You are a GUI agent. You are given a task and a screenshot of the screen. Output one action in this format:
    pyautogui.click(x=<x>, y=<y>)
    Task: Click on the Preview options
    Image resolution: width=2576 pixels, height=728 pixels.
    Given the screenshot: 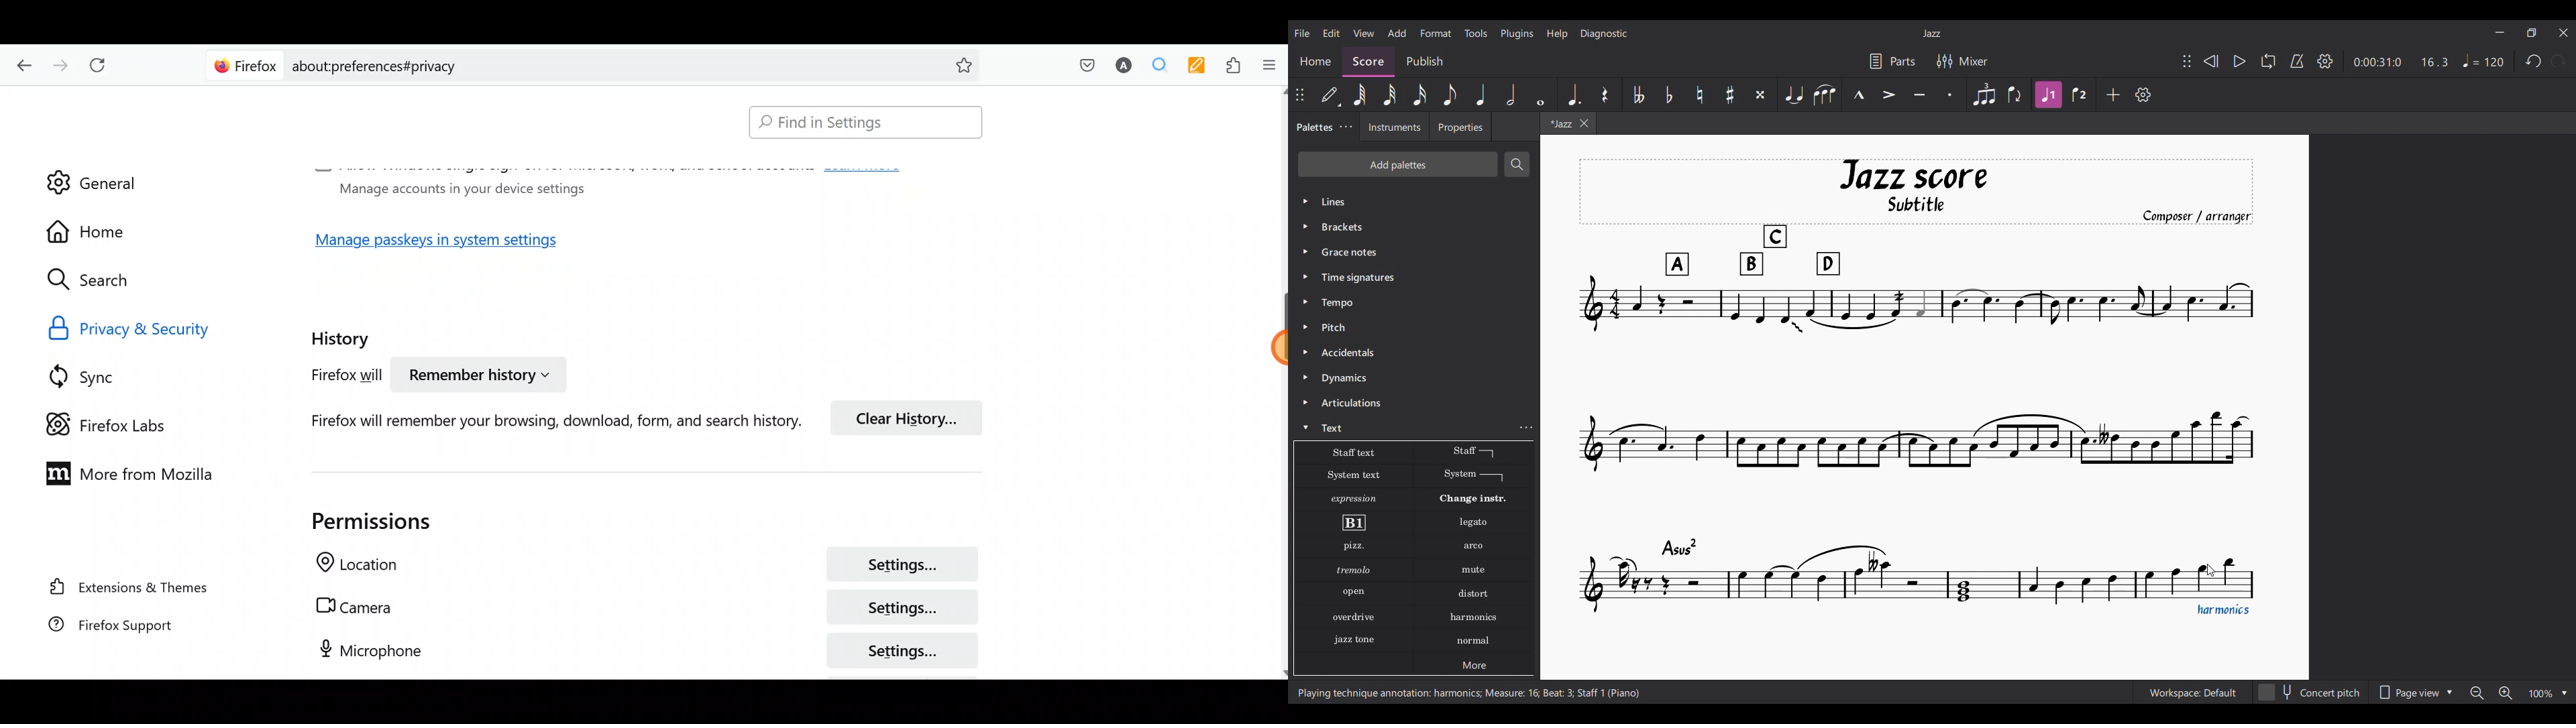 What is the action you would take?
    pyautogui.click(x=2416, y=692)
    